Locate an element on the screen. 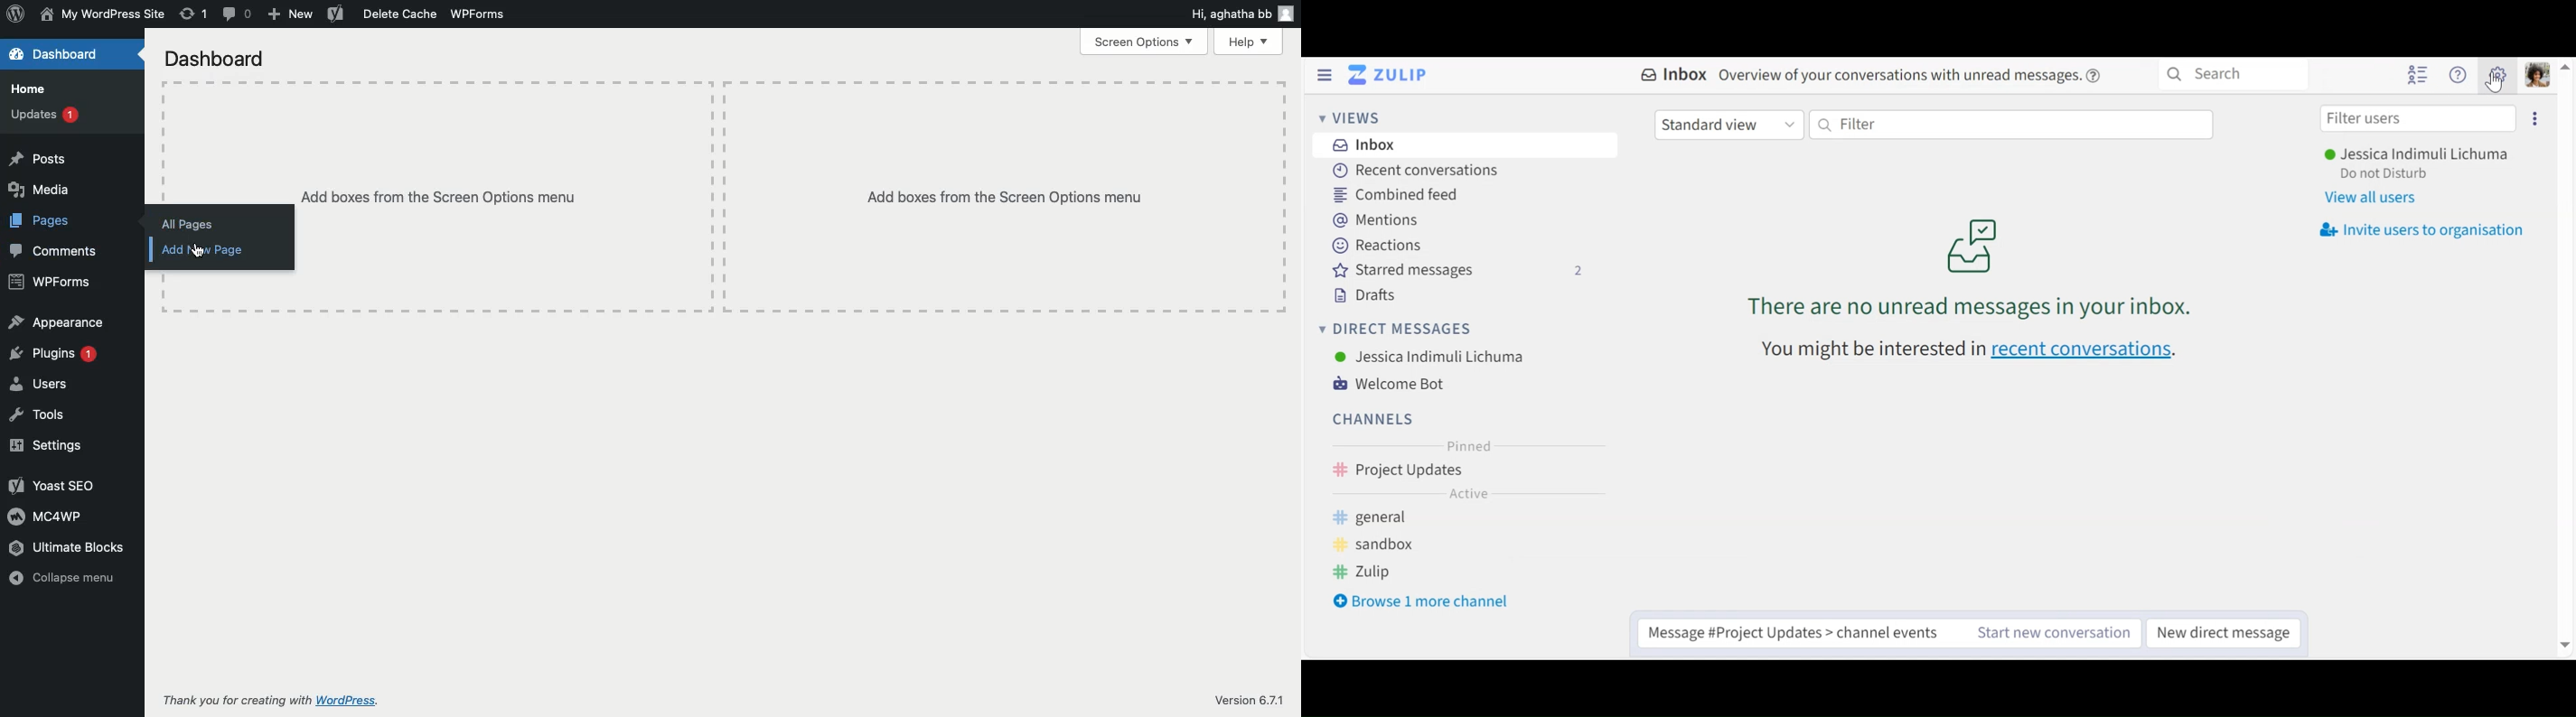 This screenshot has width=2576, height=728. Delete cache is located at coordinates (398, 14).